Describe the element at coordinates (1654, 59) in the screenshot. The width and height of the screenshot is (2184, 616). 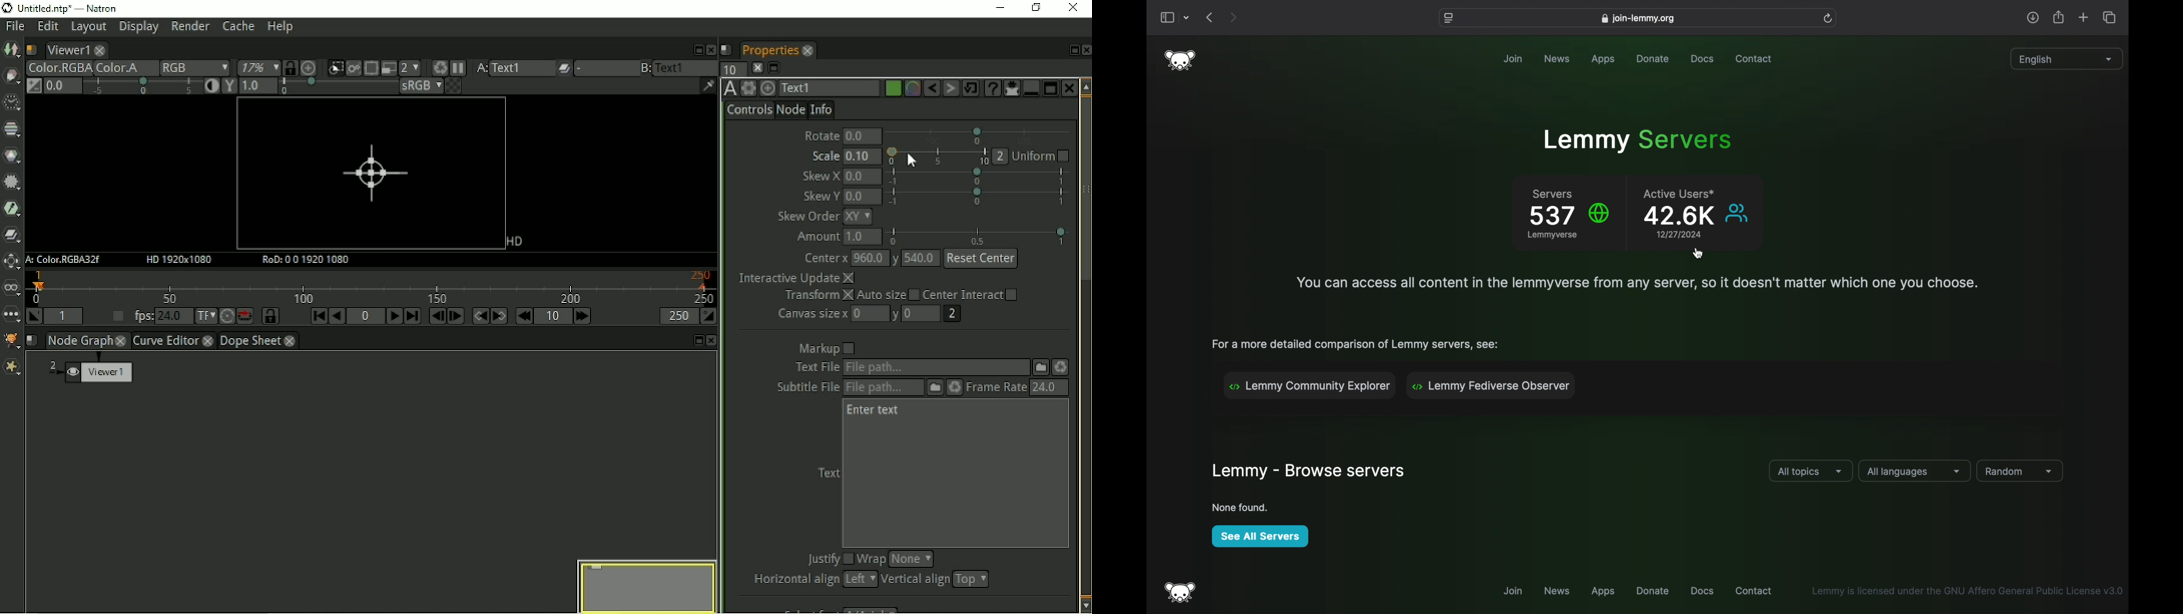
I see `donate` at that location.